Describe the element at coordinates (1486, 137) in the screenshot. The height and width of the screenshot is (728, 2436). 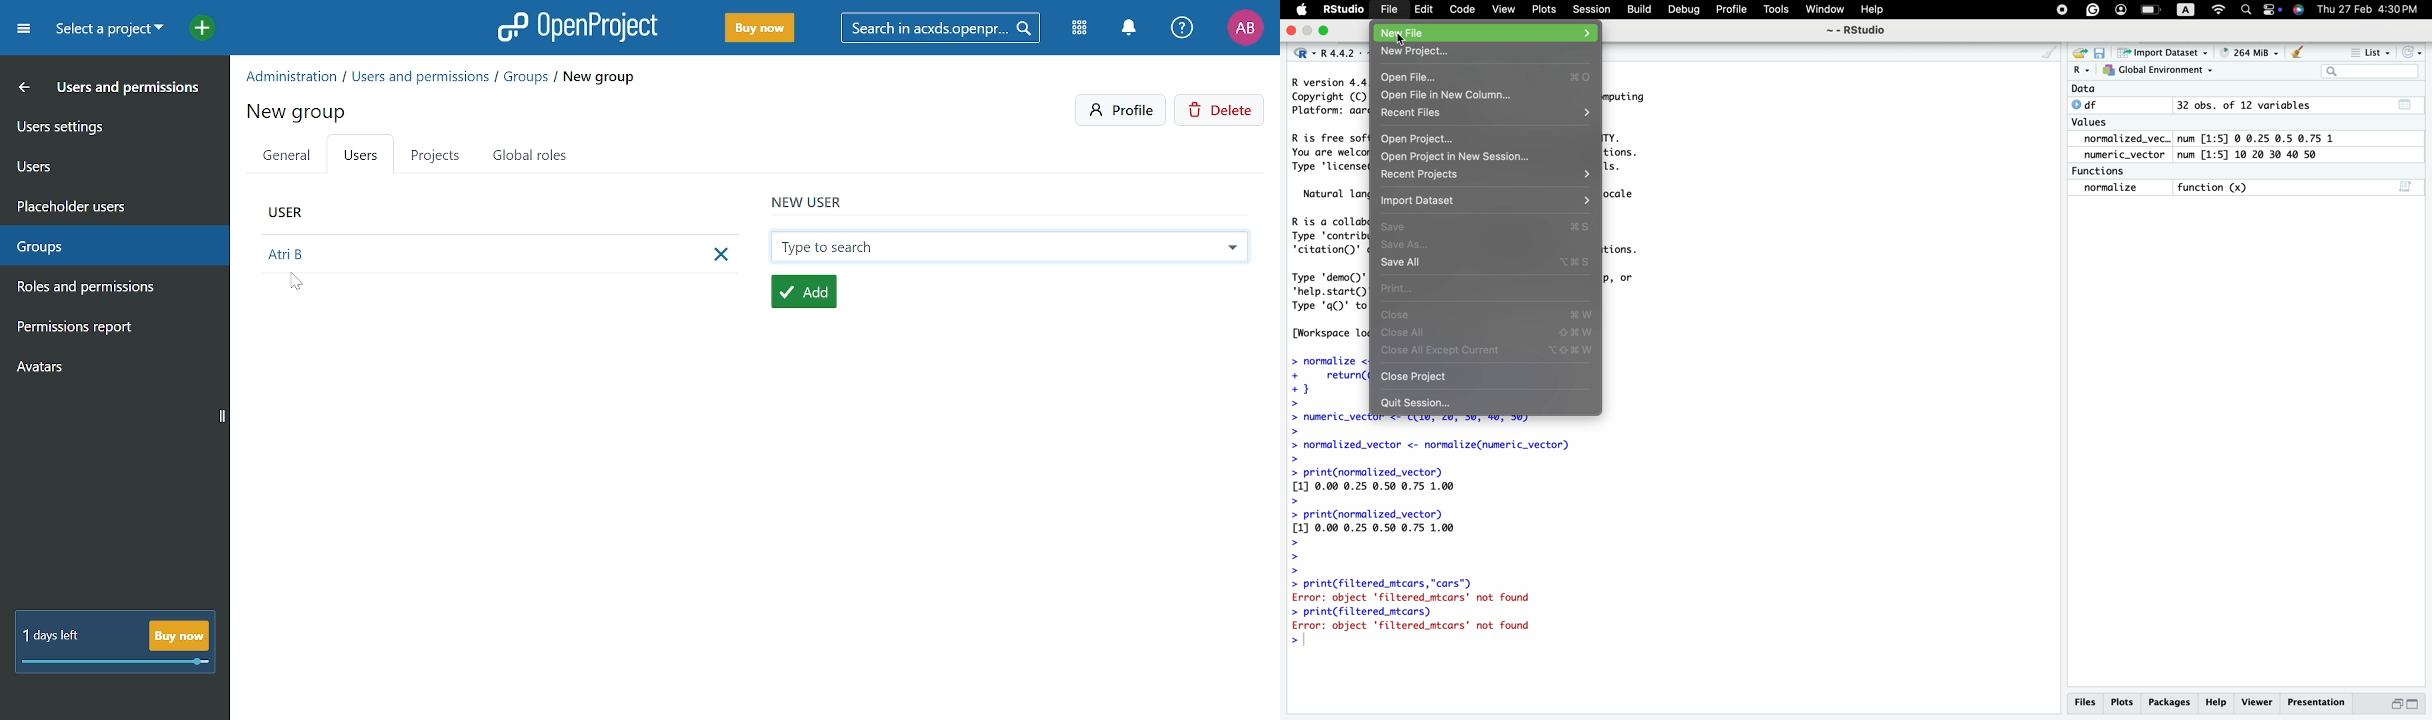
I see `Open project` at that location.